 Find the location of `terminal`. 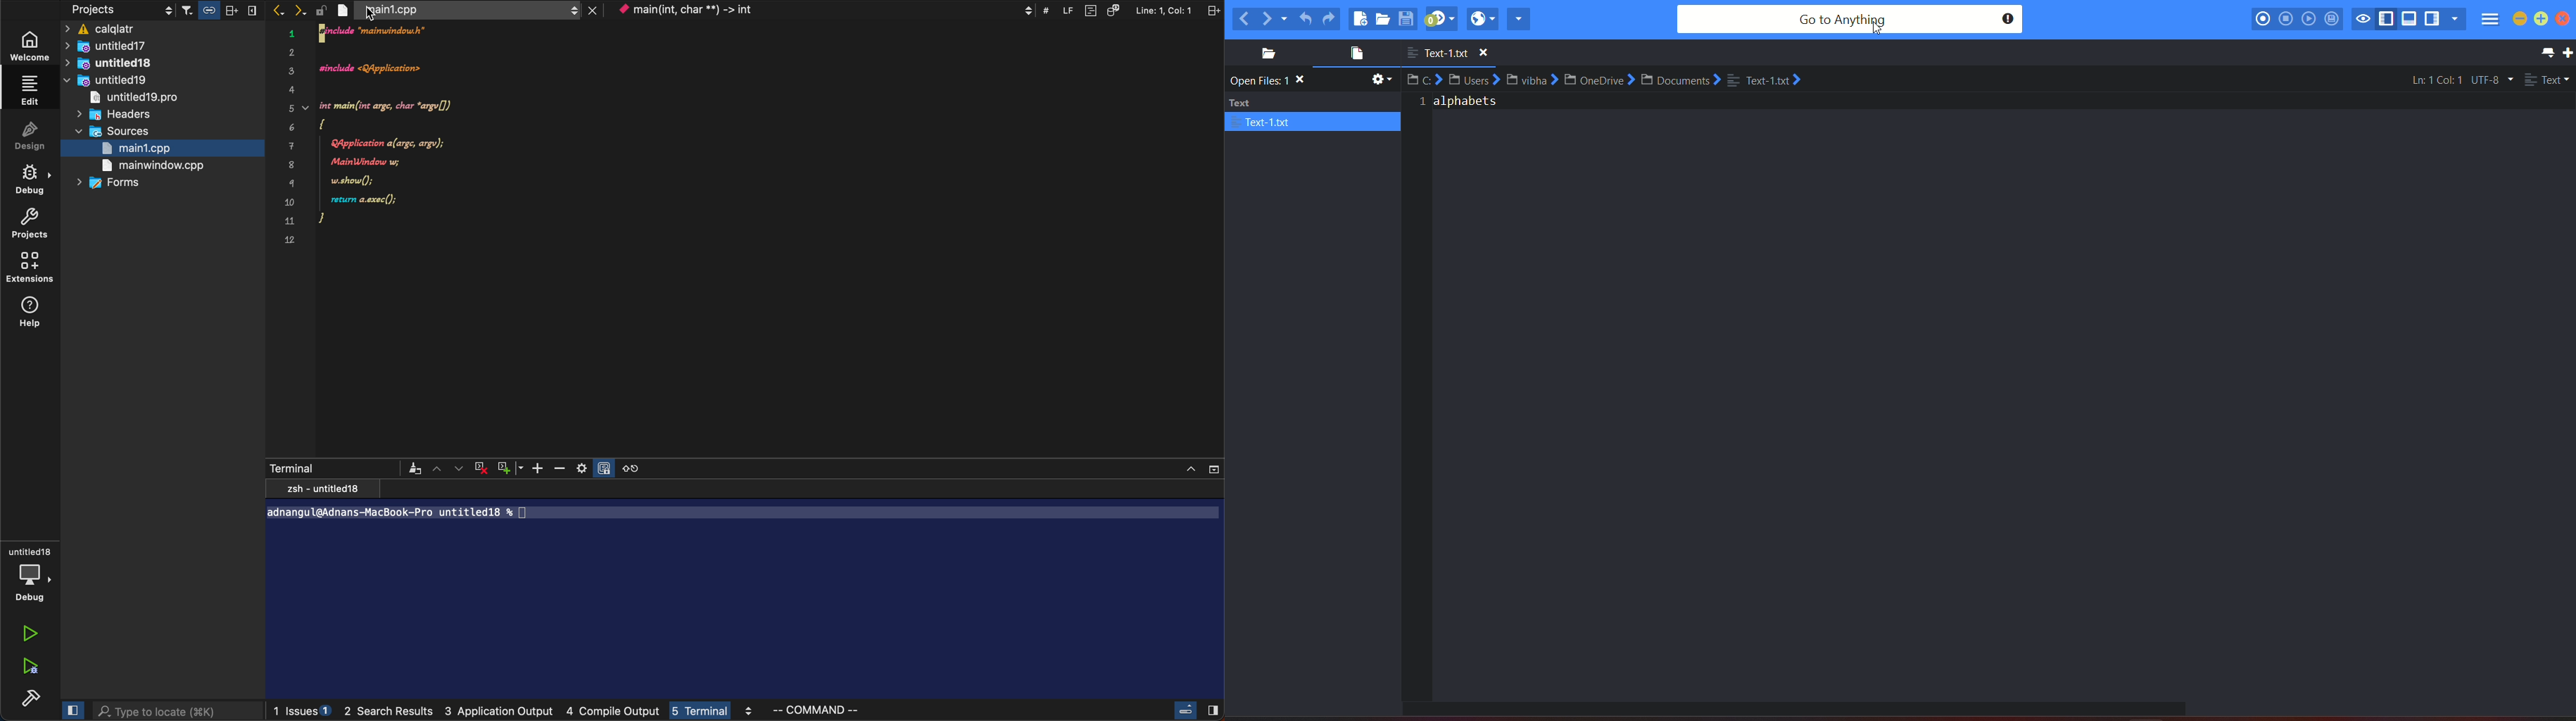

terminal is located at coordinates (334, 468).